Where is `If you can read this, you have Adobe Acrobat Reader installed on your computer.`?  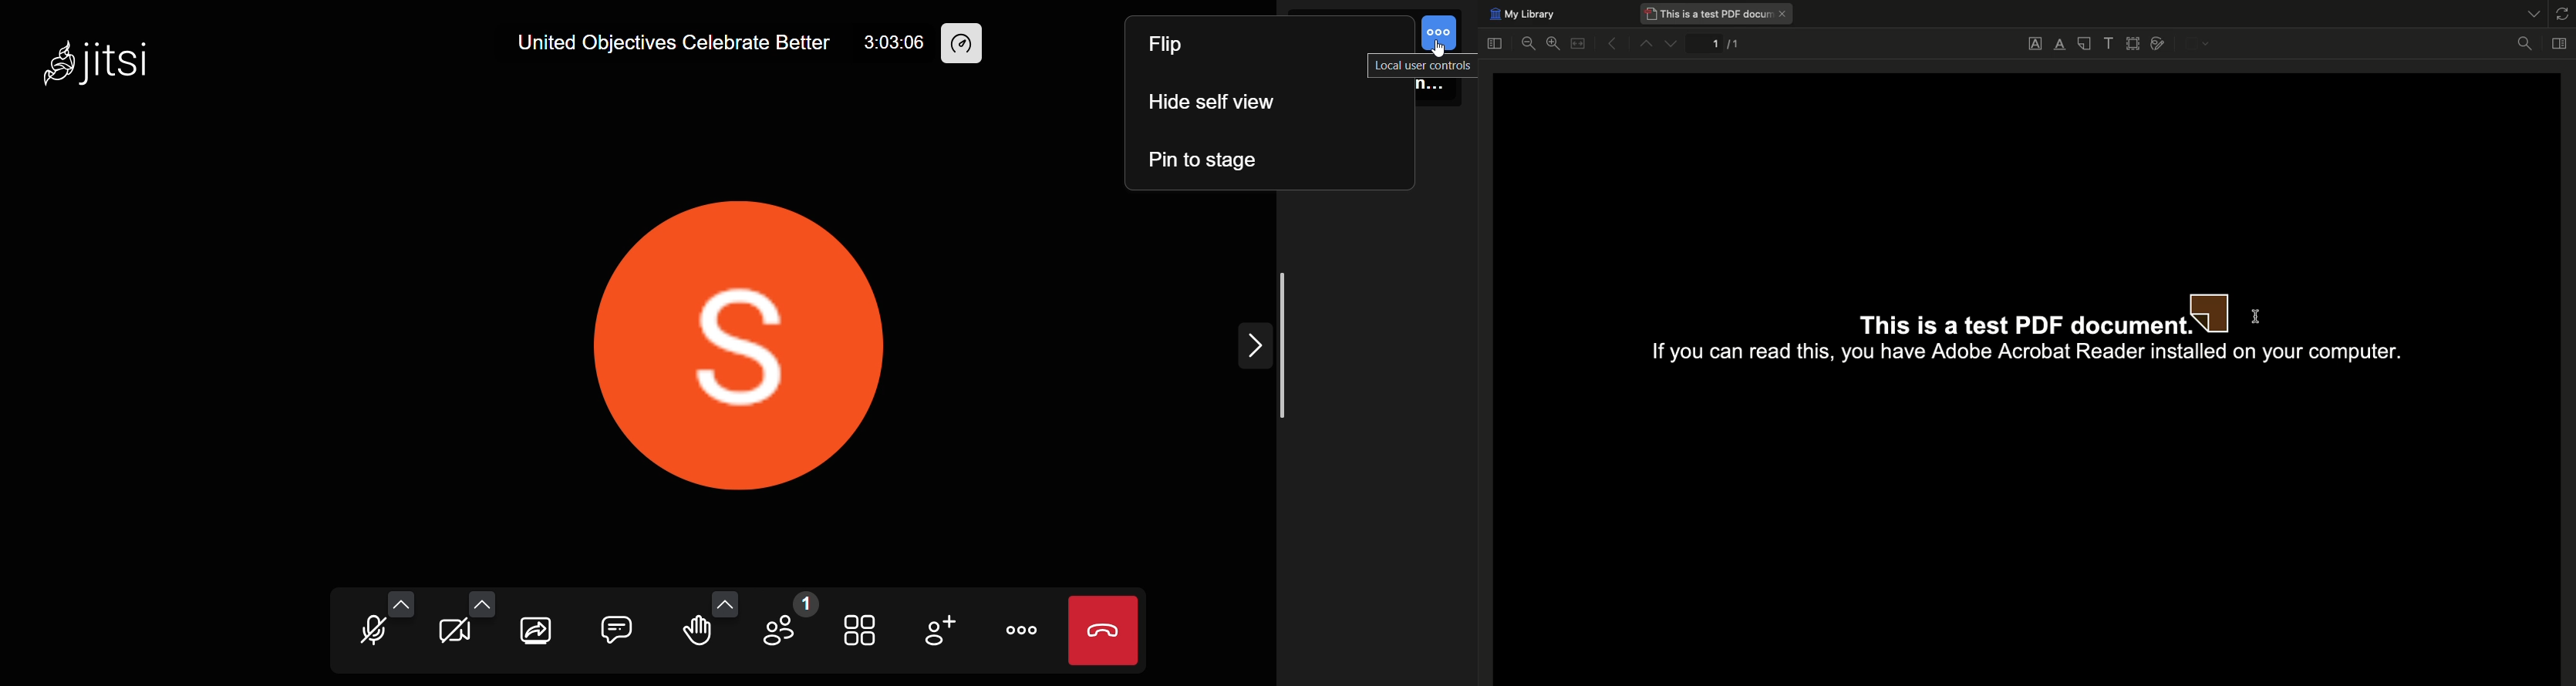
If you can read this, you have Adobe Acrobat Reader installed on your computer. is located at coordinates (2023, 356).